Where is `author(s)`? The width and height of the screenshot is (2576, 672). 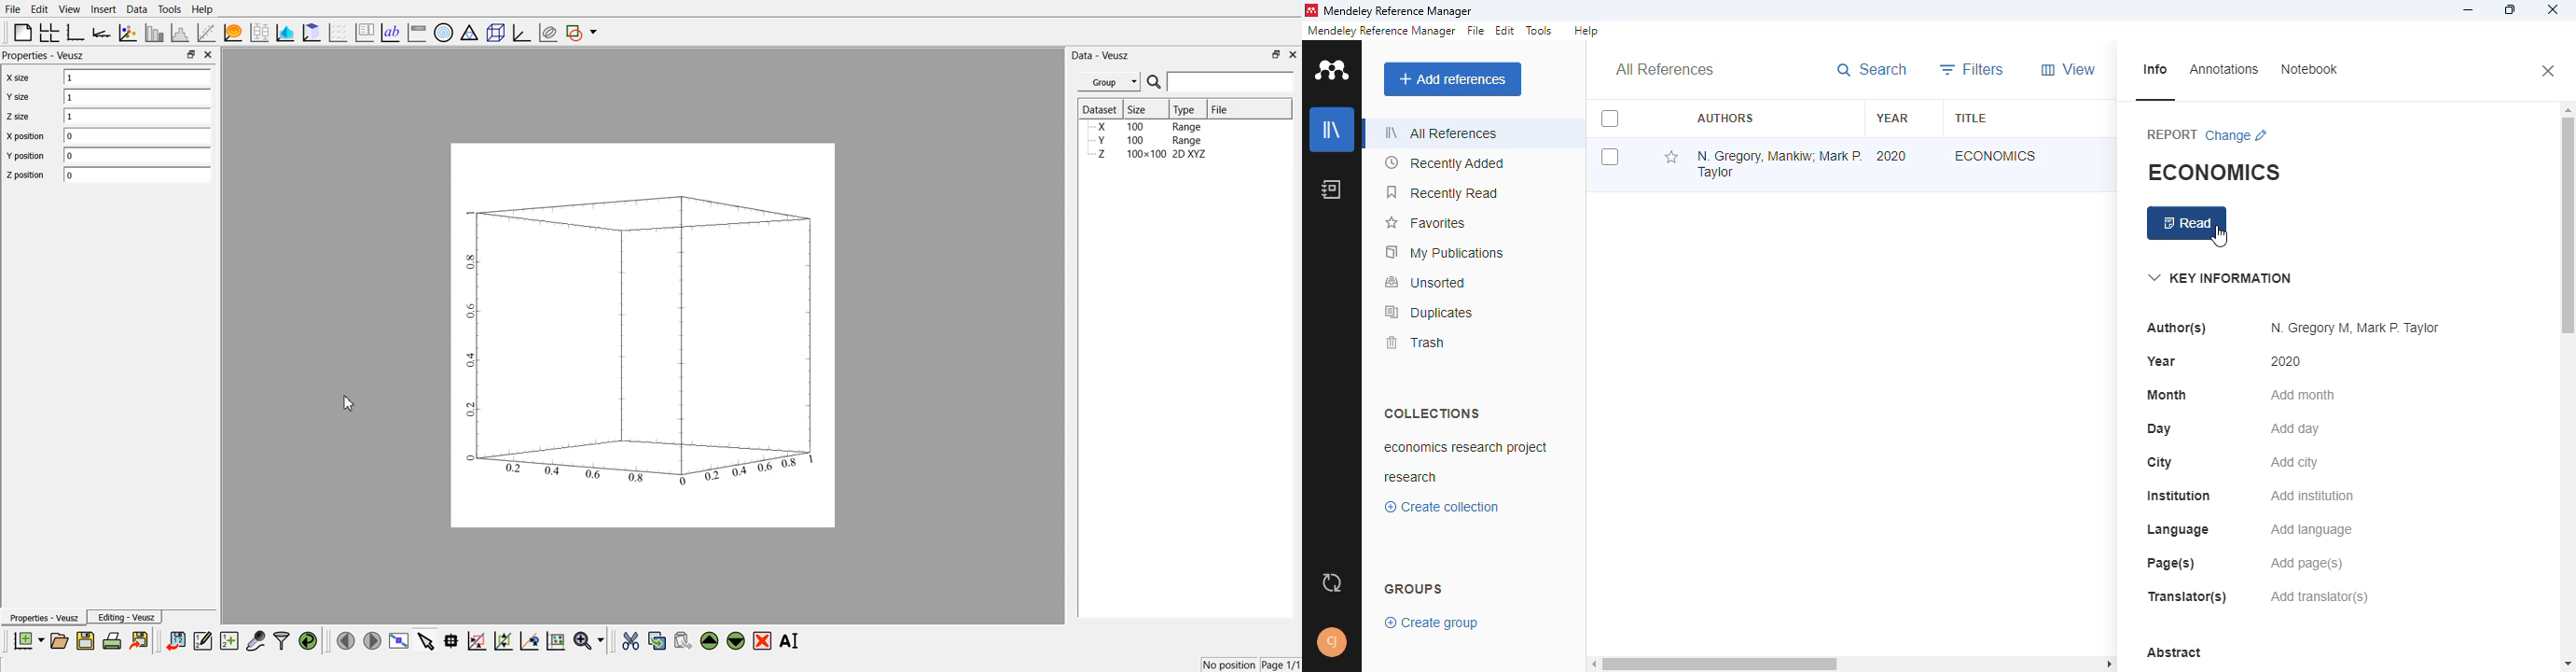
author(s) is located at coordinates (2176, 329).